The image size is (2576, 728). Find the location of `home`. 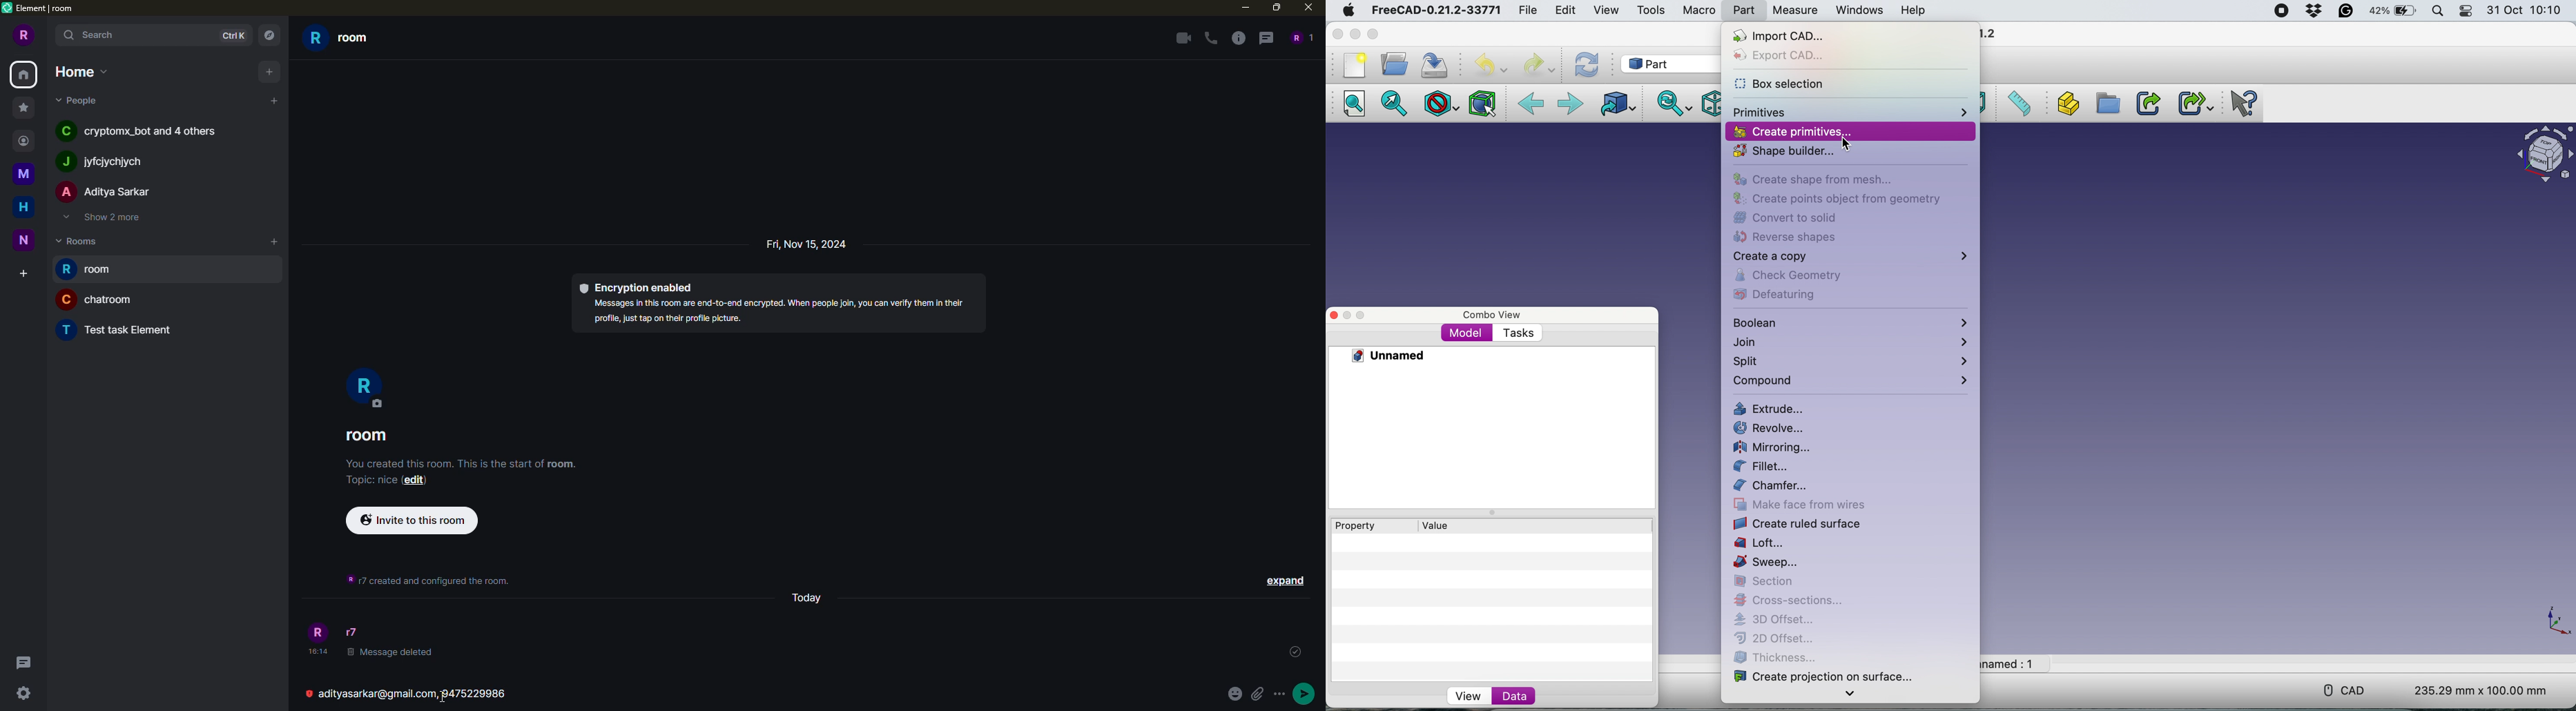

home is located at coordinates (81, 70).